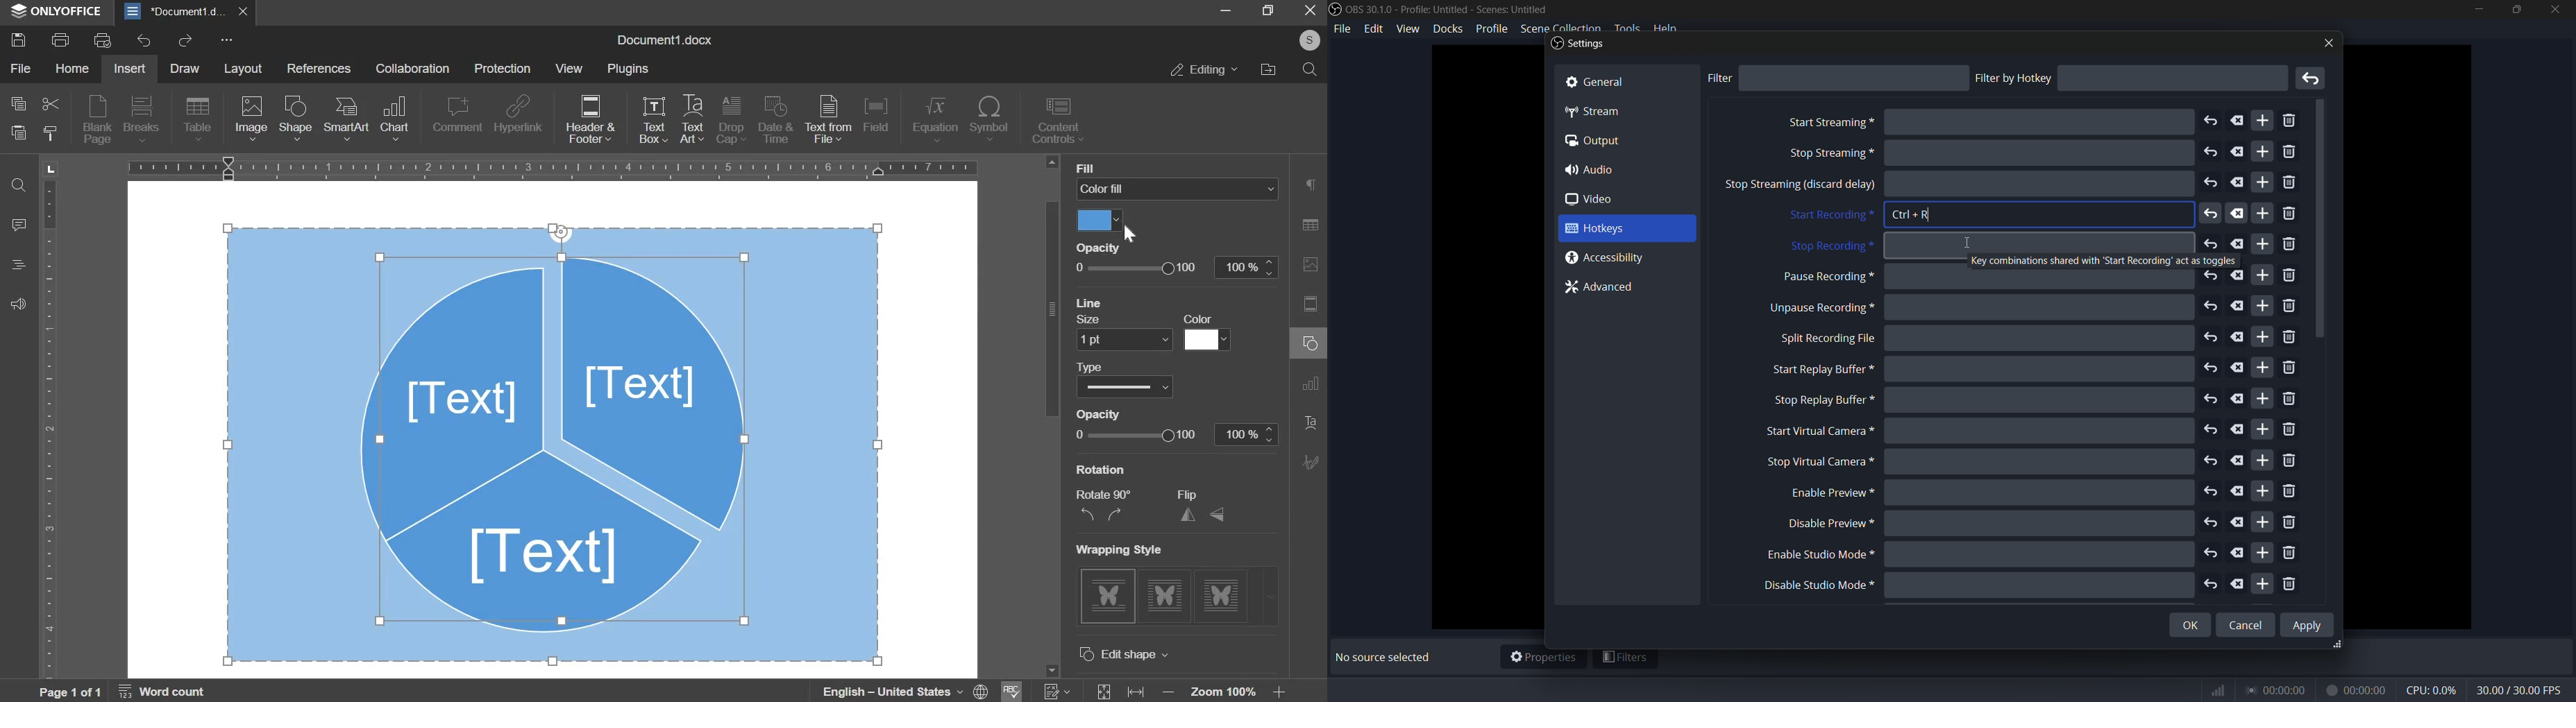 This screenshot has width=2576, height=728. Describe the element at coordinates (1177, 267) in the screenshot. I see `opacity slider` at that location.